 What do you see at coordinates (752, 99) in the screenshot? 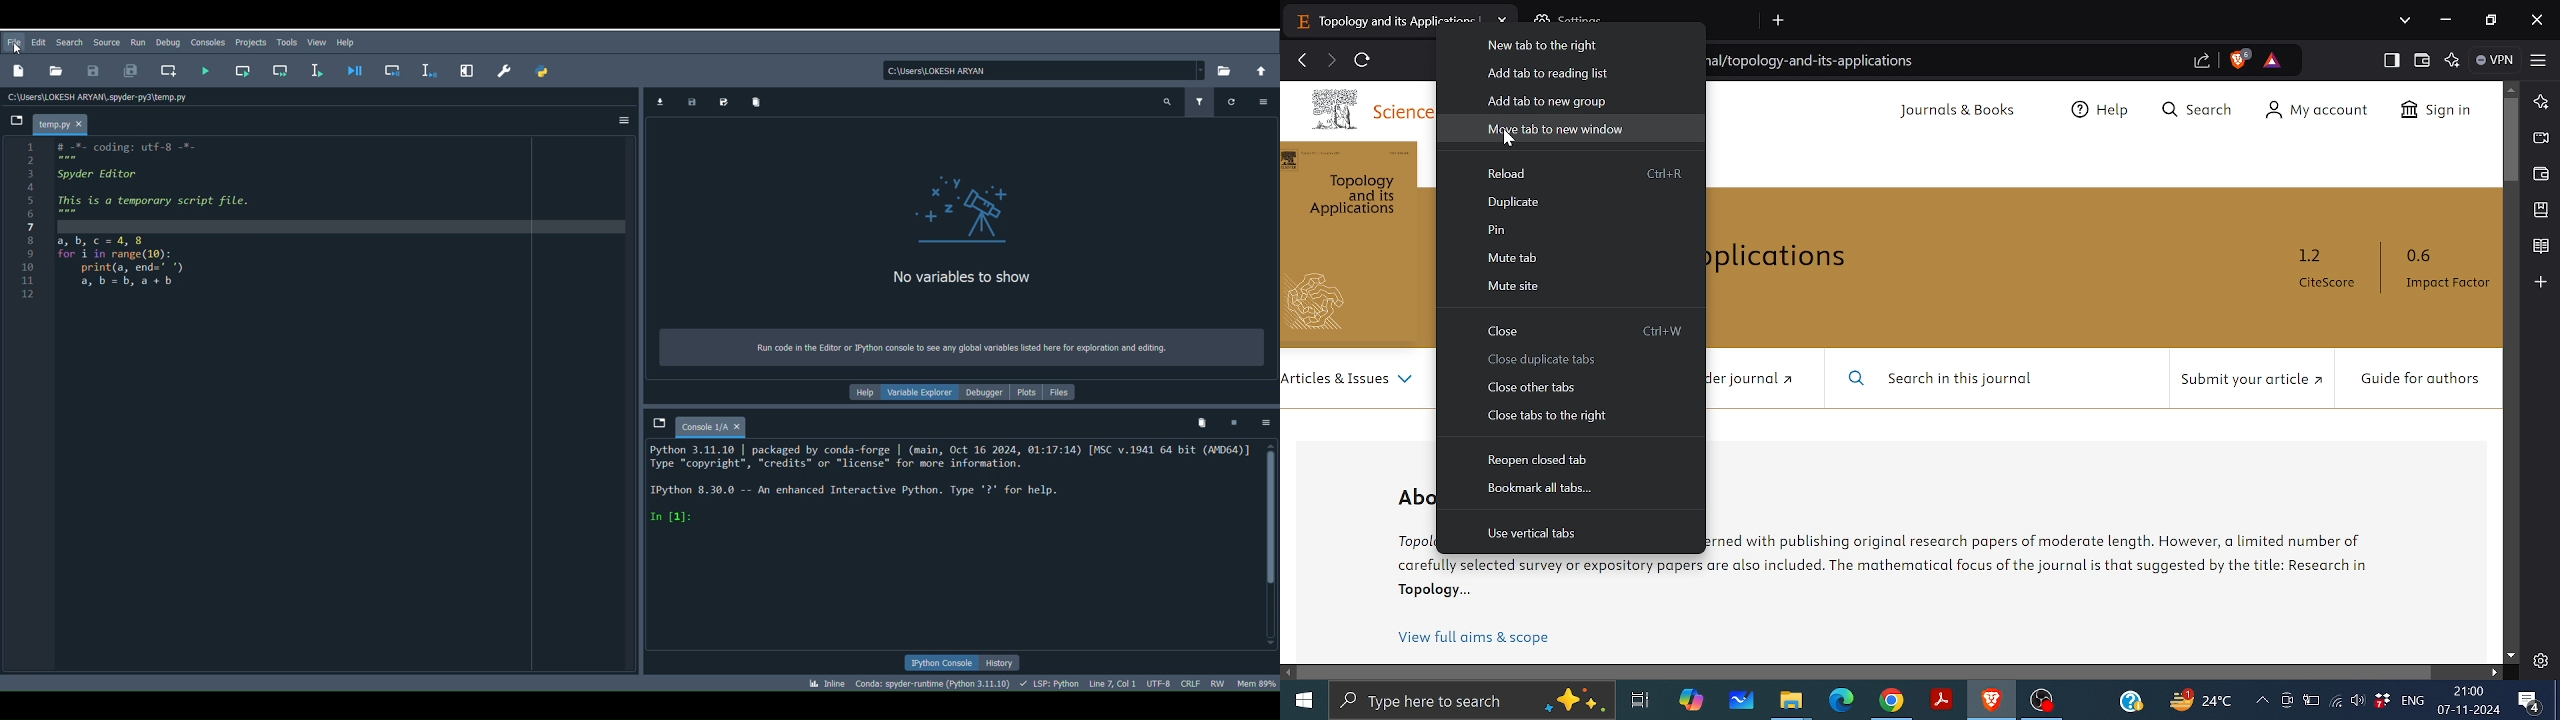
I see `Remove all data variables` at bounding box center [752, 99].